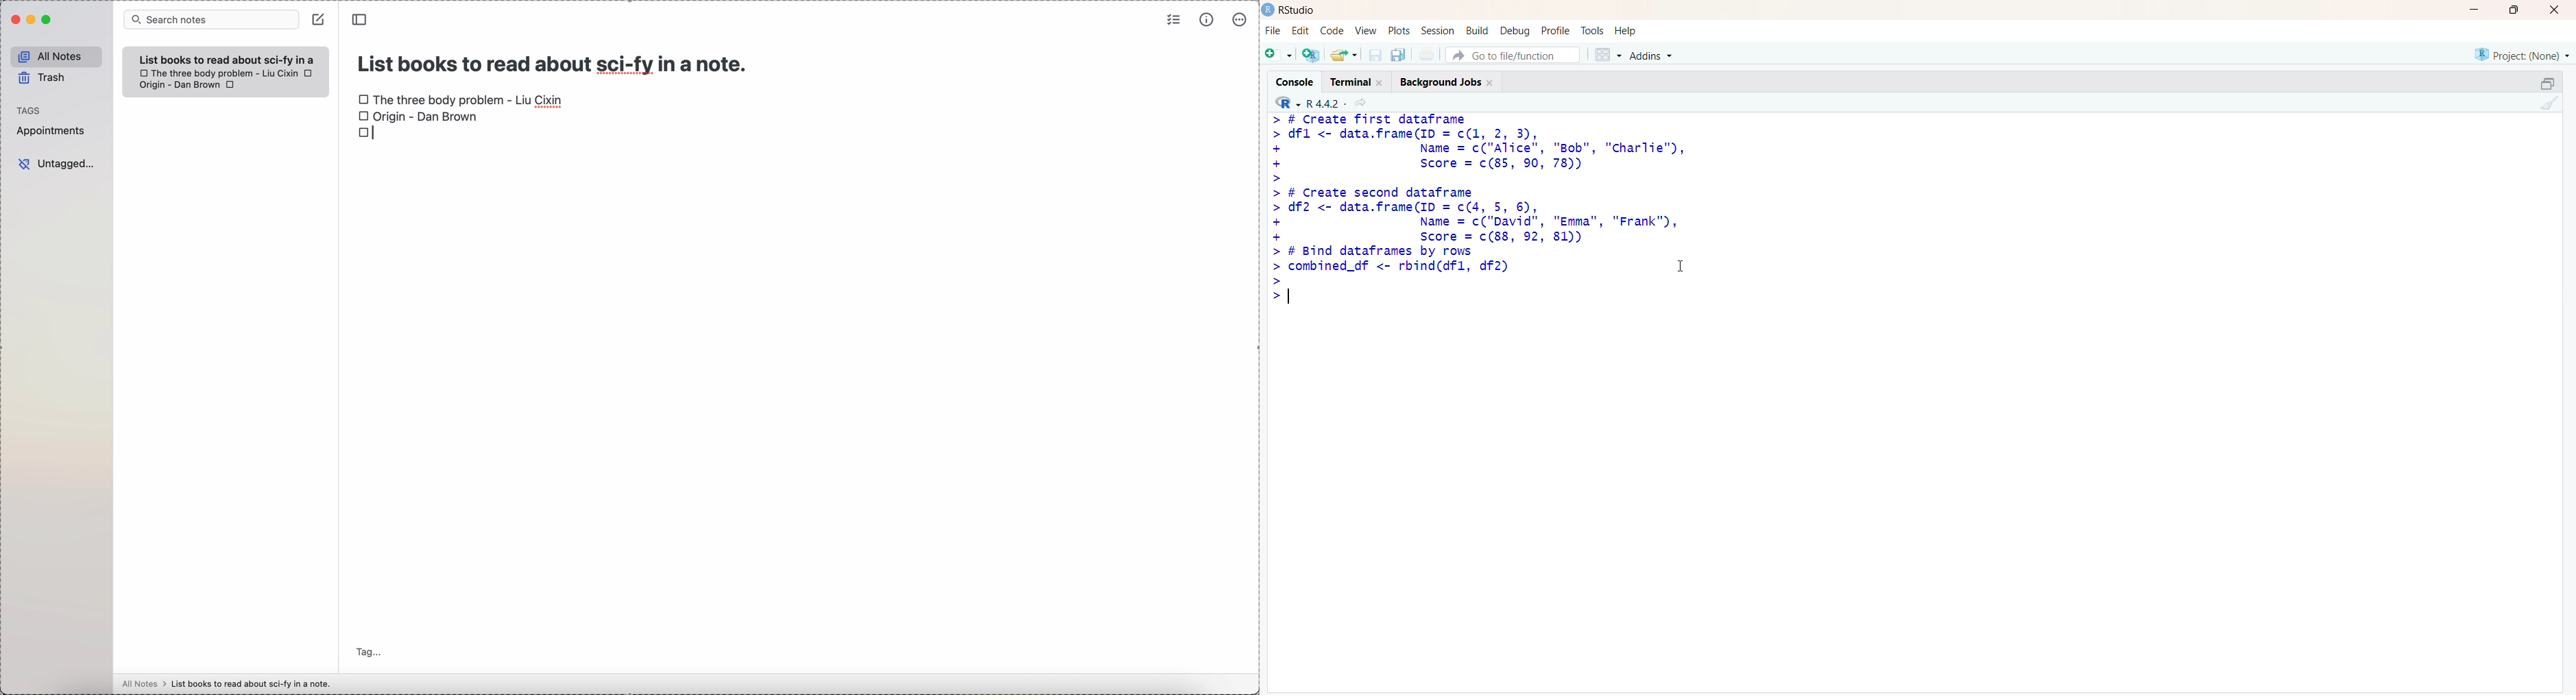 The image size is (2576, 700). What do you see at coordinates (229, 683) in the screenshot?
I see `all notes > List books to read about sci-fy in a note.` at bounding box center [229, 683].